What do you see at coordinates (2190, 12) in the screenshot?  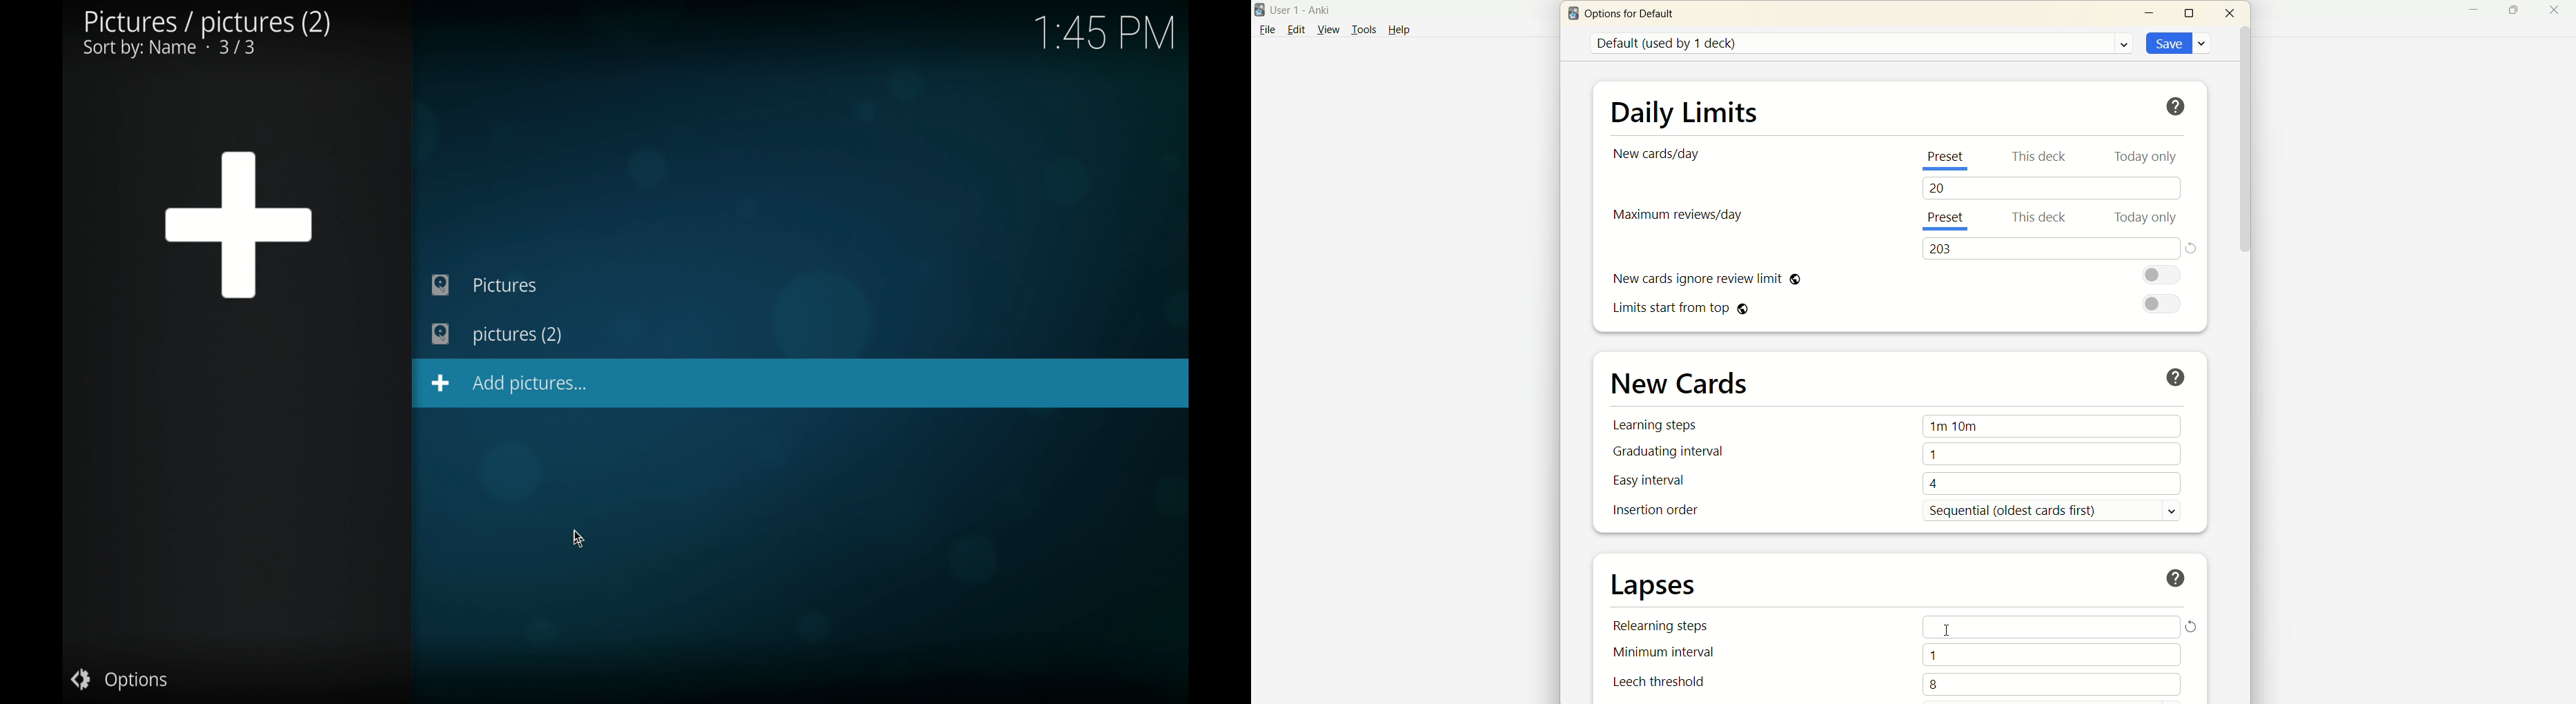 I see `maximize` at bounding box center [2190, 12].